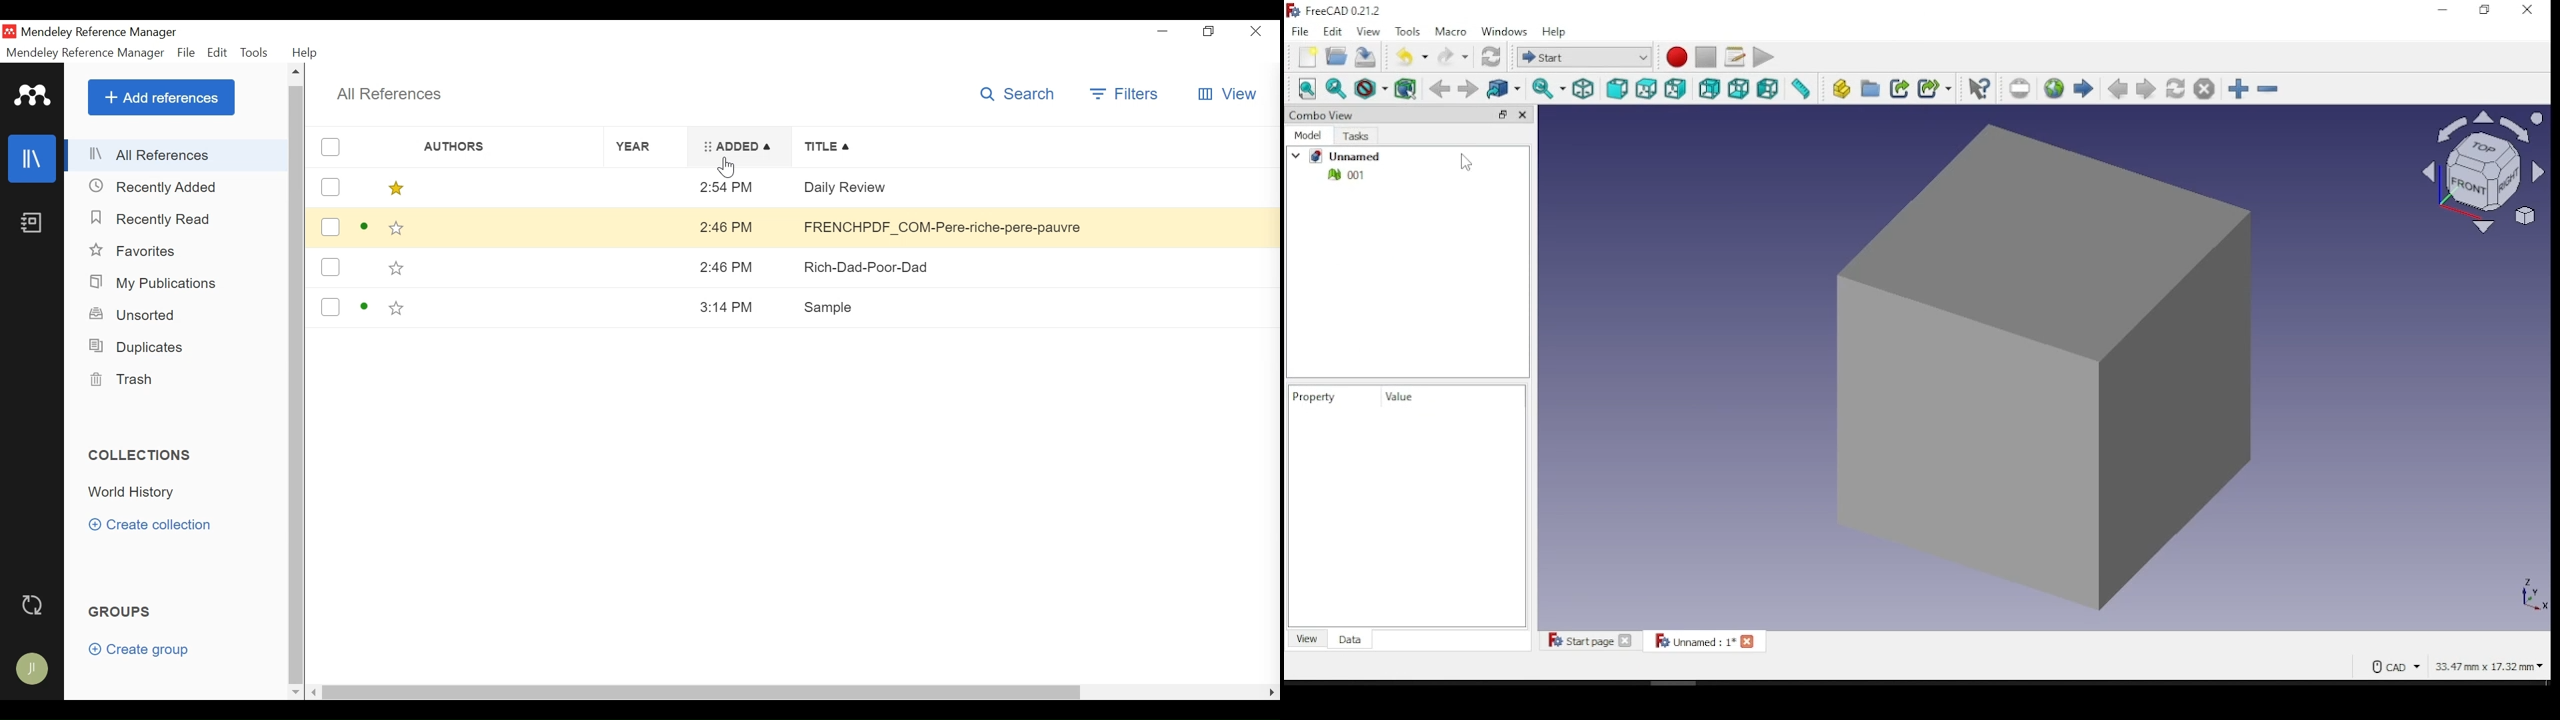 The height and width of the screenshot is (728, 2576). Describe the element at coordinates (137, 493) in the screenshot. I see `Collection` at that location.